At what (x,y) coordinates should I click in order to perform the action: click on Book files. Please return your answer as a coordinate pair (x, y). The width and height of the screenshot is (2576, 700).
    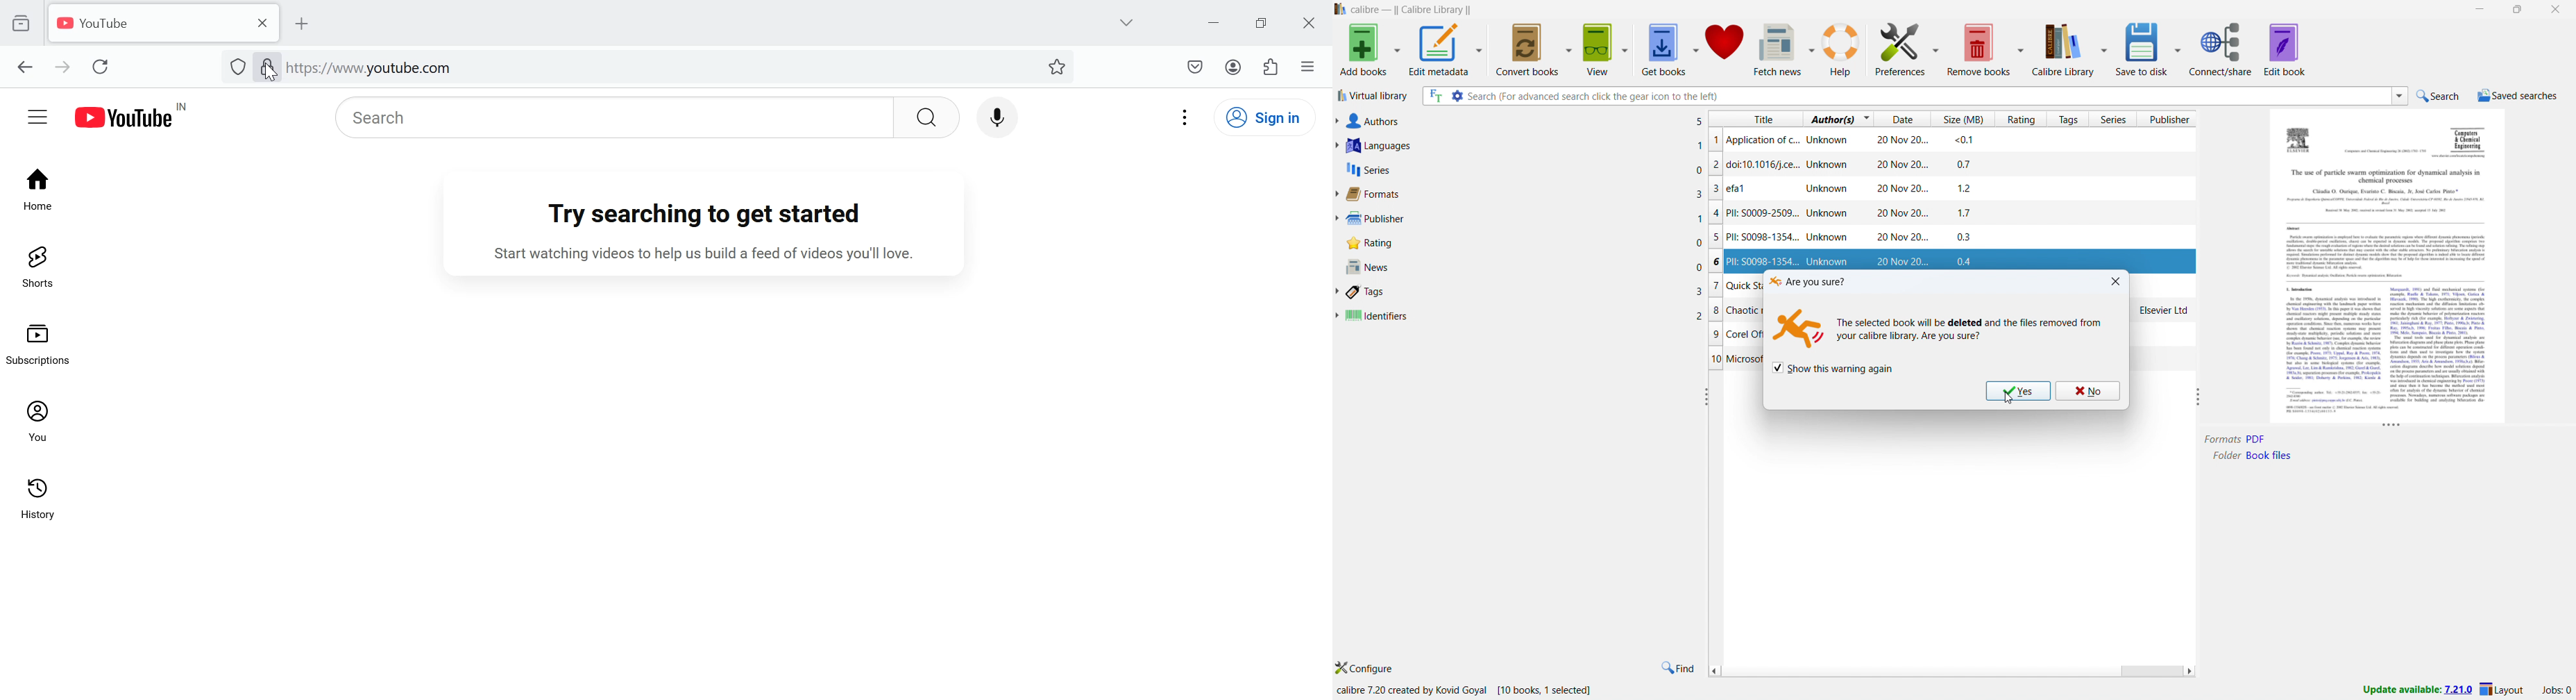
    Looking at the image, I should click on (2269, 456).